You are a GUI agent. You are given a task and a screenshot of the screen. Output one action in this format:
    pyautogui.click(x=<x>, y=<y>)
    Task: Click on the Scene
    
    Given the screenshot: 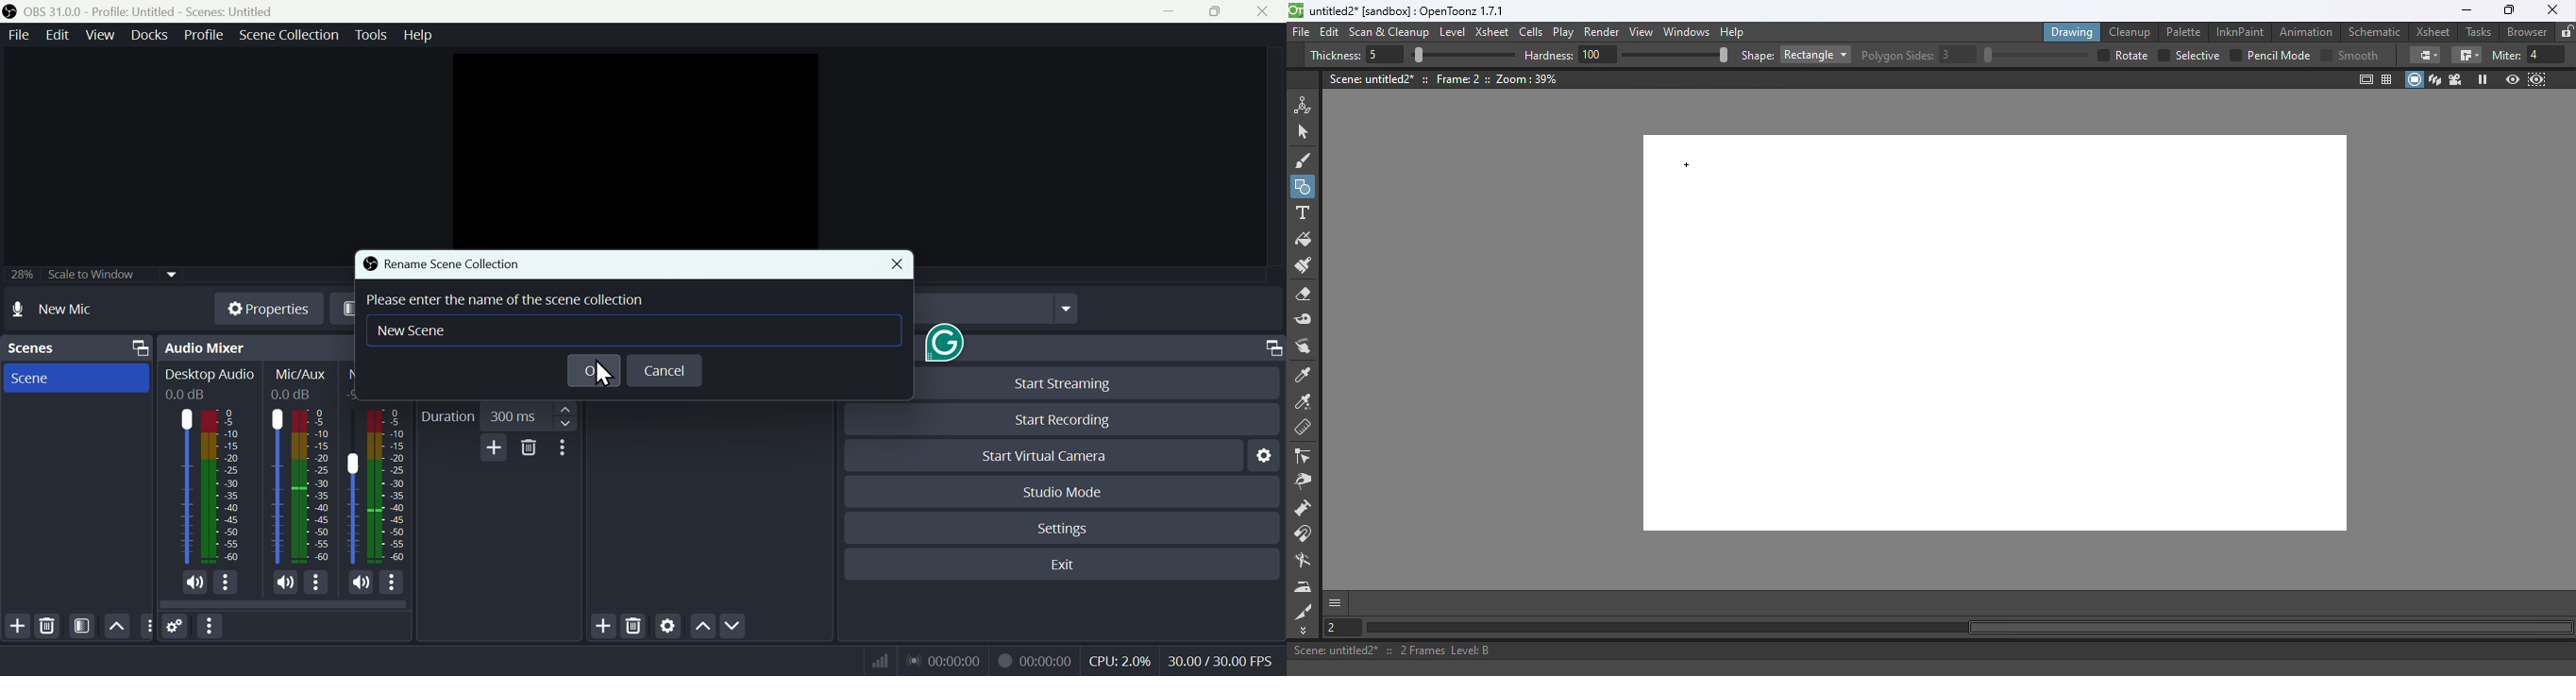 What is the action you would take?
    pyautogui.click(x=78, y=379)
    